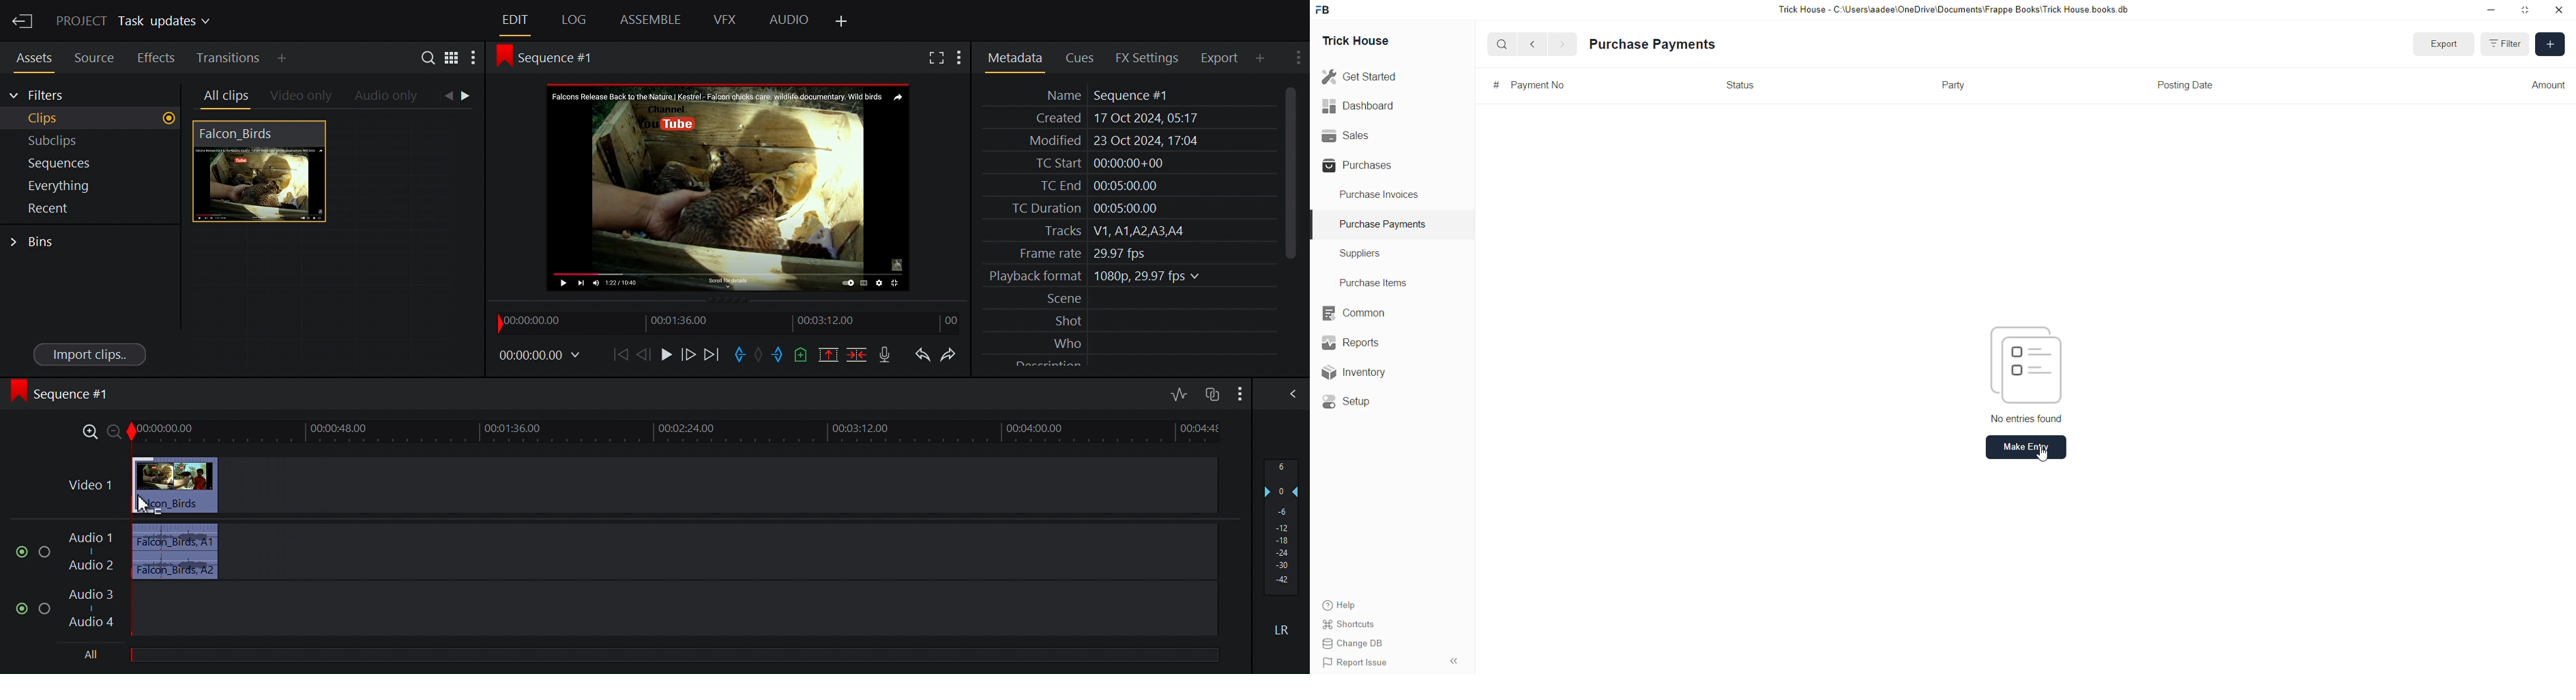  Describe the element at coordinates (1944, 86) in the screenshot. I see `Party` at that location.